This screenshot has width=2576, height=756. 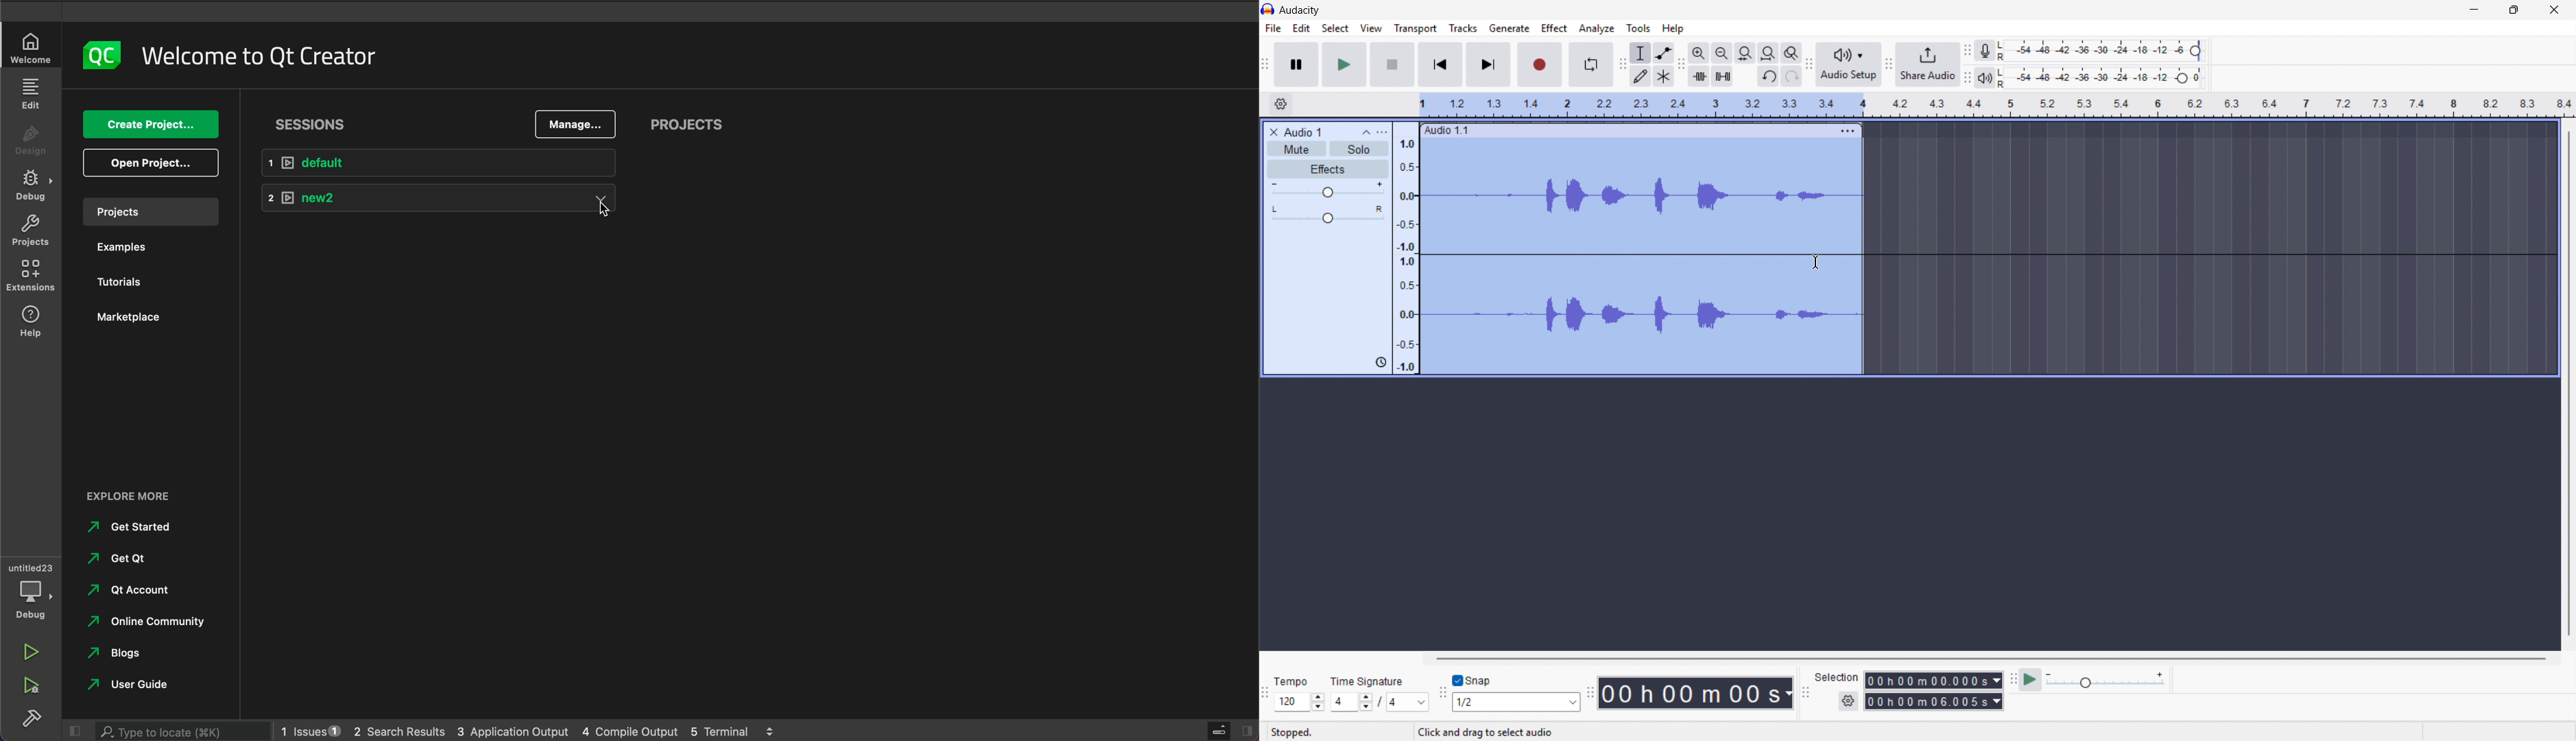 What do you see at coordinates (1274, 132) in the screenshot?
I see `Remove track ` at bounding box center [1274, 132].